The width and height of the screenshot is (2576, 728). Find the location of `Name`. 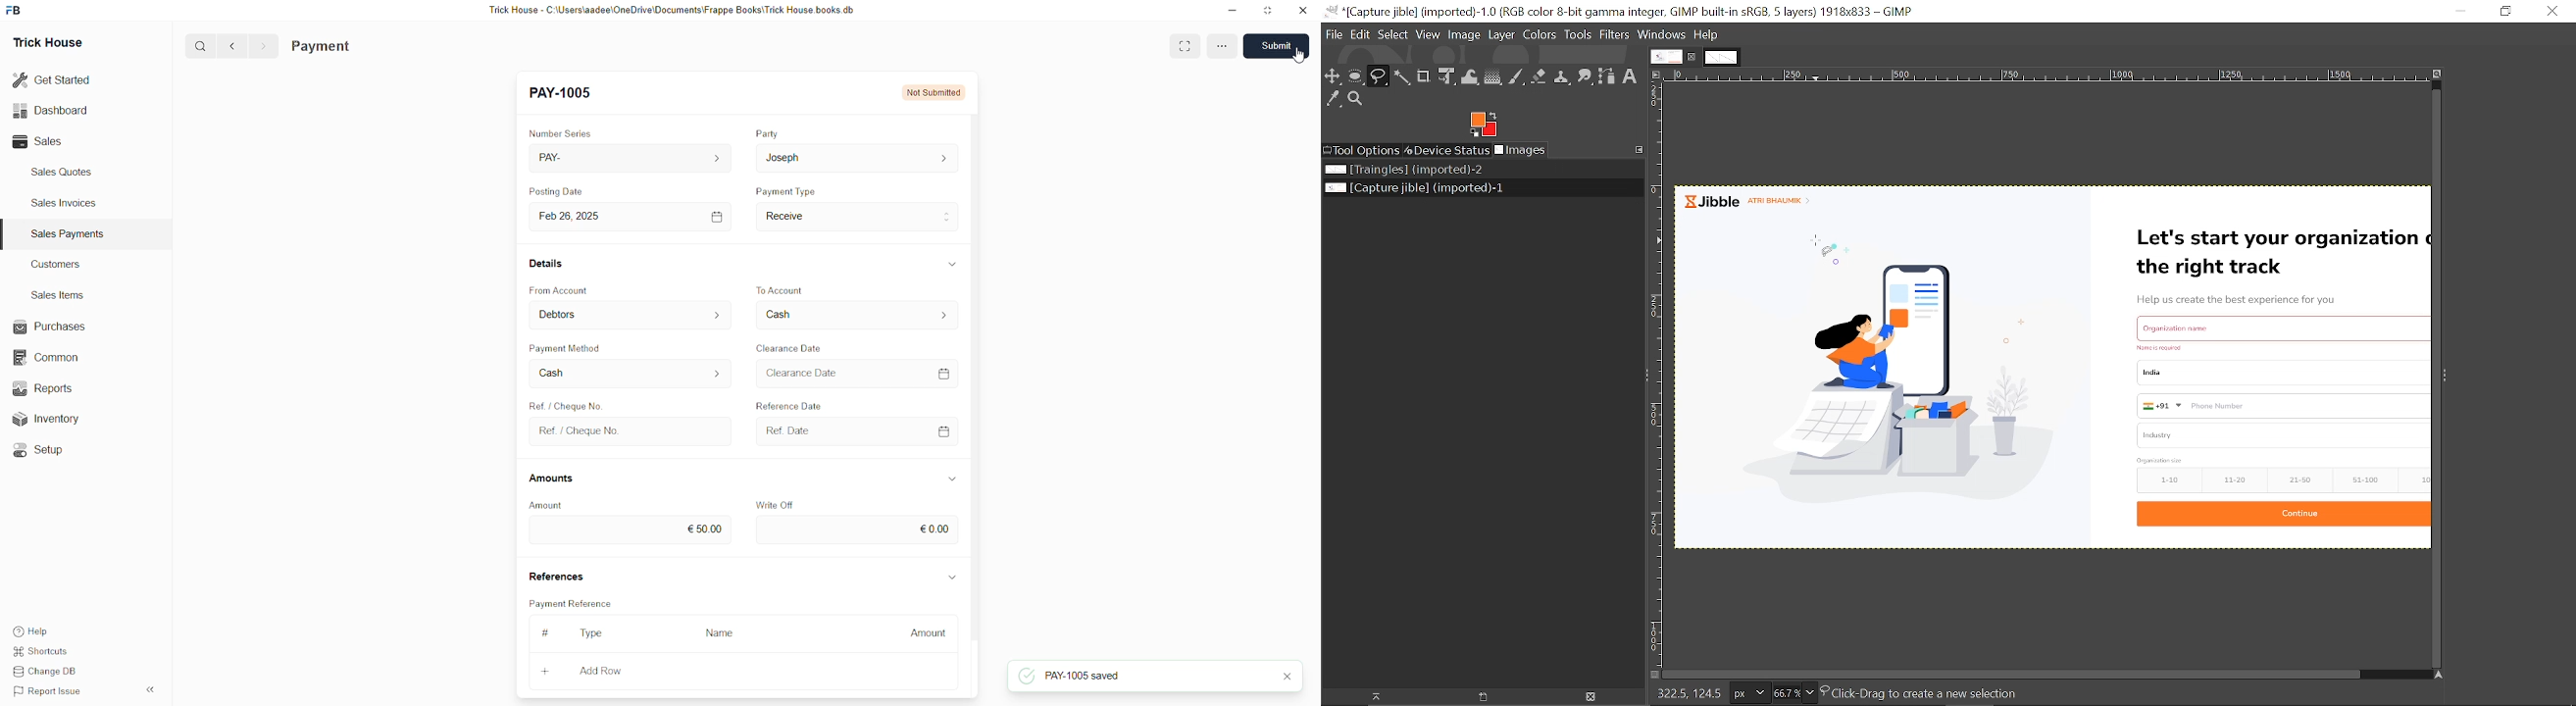

Name is located at coordinates (724, 634).